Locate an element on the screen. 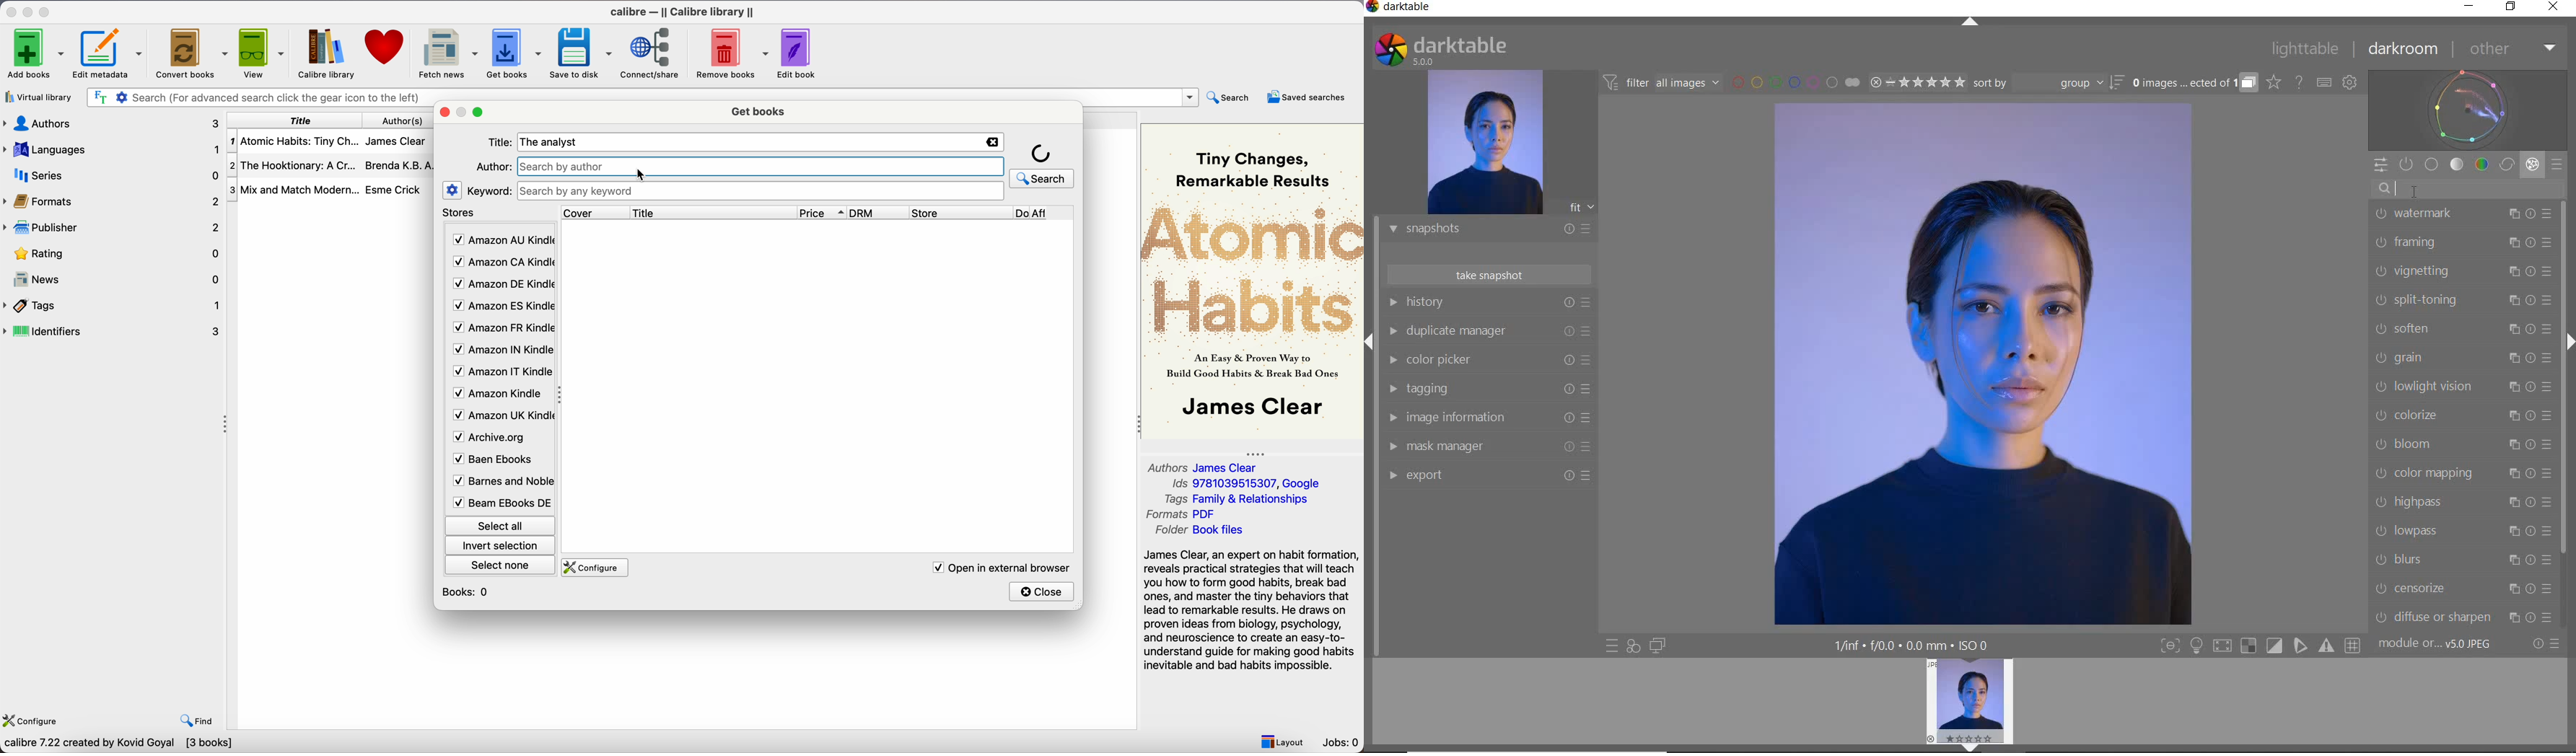 The height and width of the screenshot is (756, 2576). invert selection is located at coordinates (500, 546).